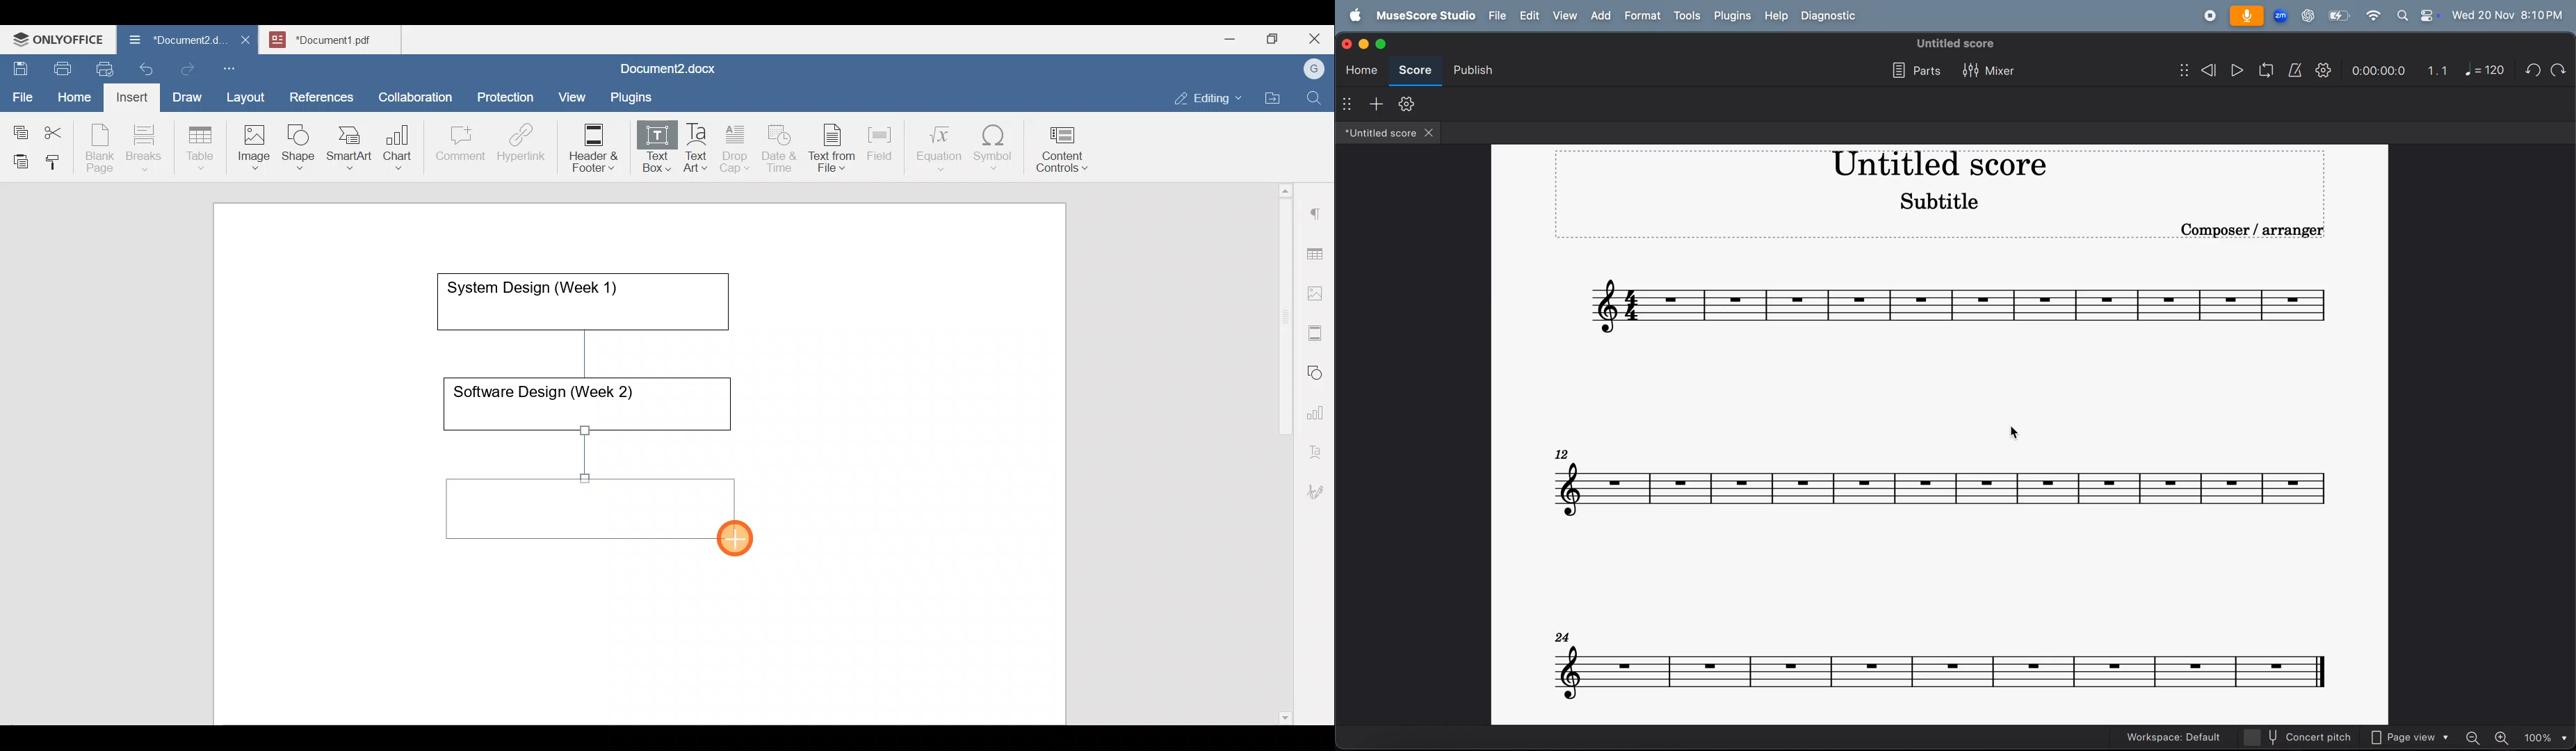 The width and height of the screenshot is (2576, 756). What do you see at coordinates (246, 41) in the screenshot?
I see `Close document` at bounding box center [246, 41].